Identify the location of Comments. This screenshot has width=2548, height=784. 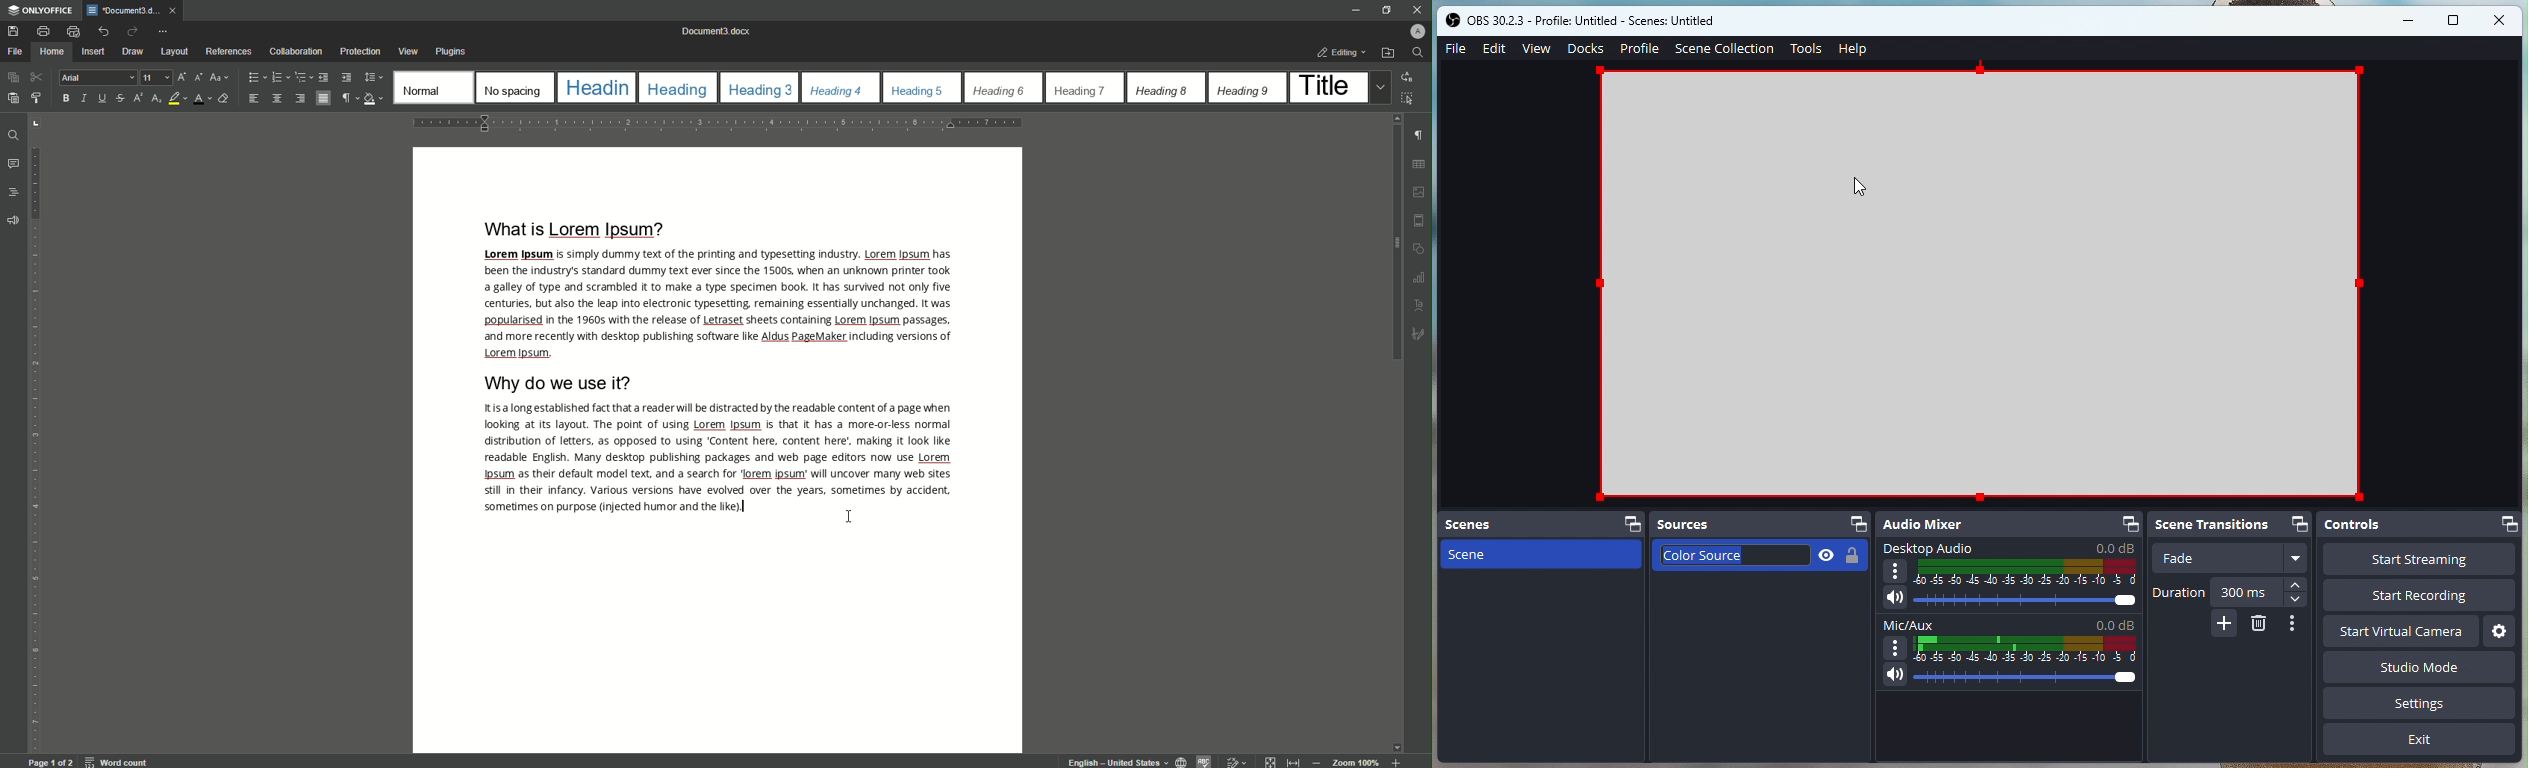
(16, 163).